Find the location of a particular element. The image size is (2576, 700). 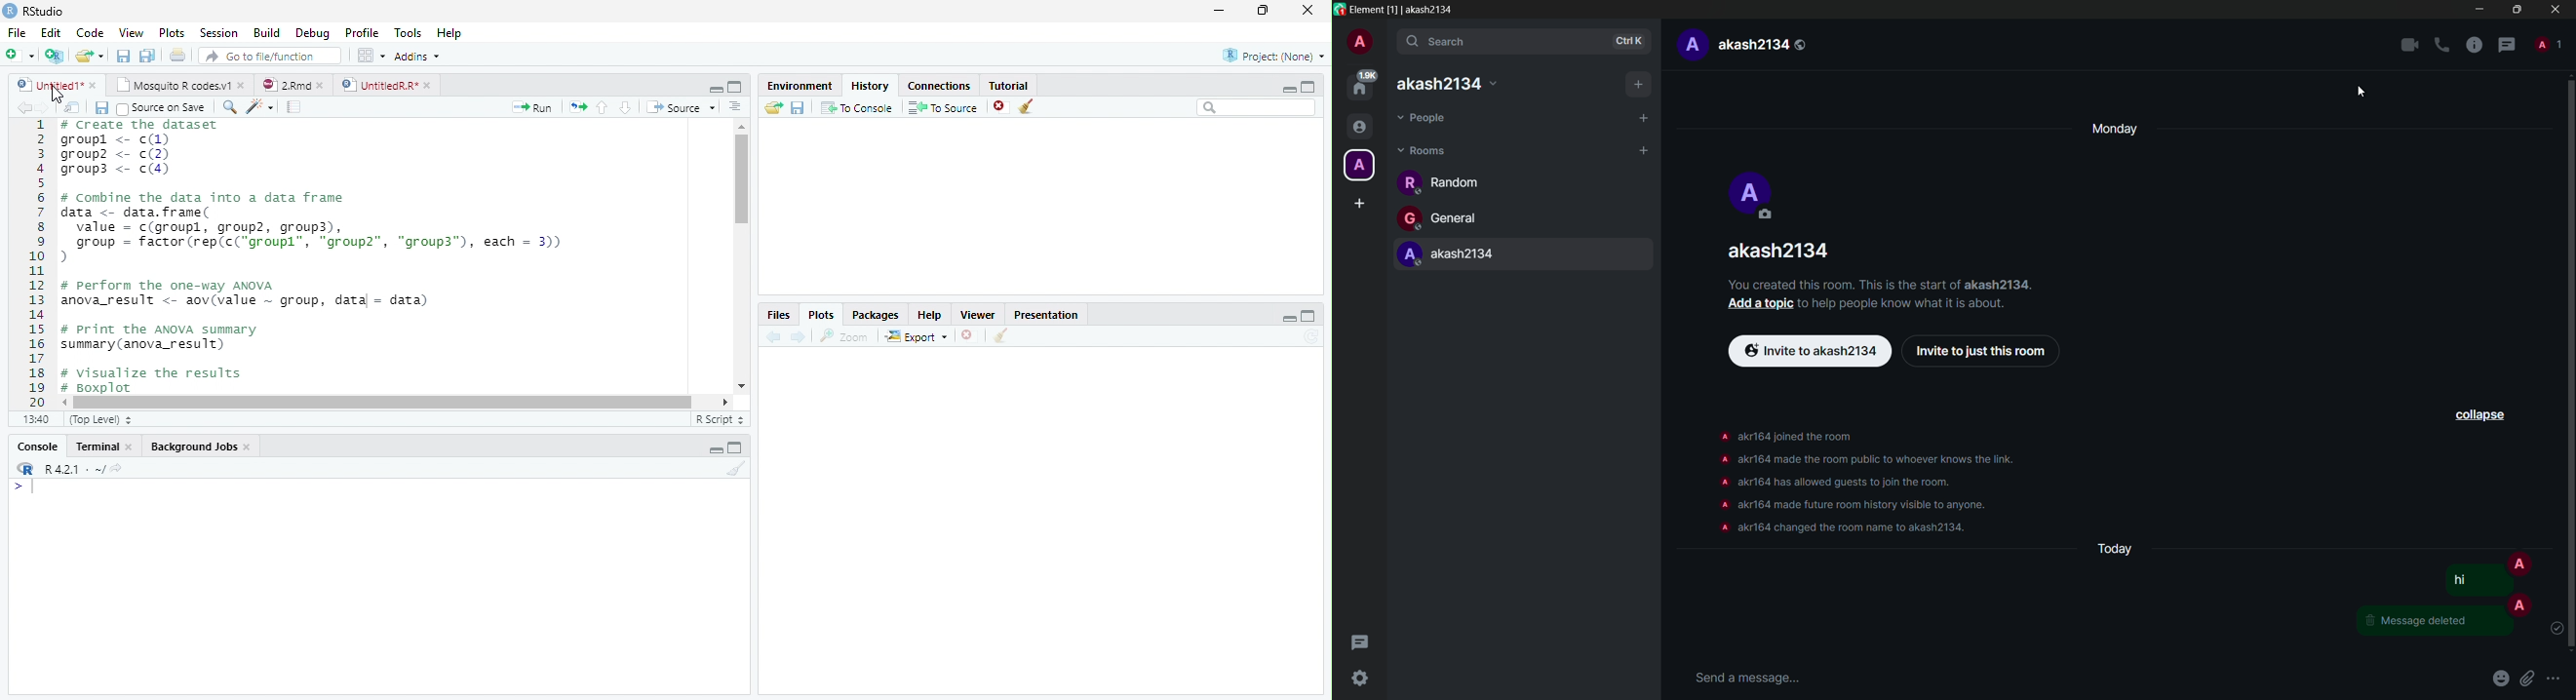

2Rmd is located at coordinates (292, 83).